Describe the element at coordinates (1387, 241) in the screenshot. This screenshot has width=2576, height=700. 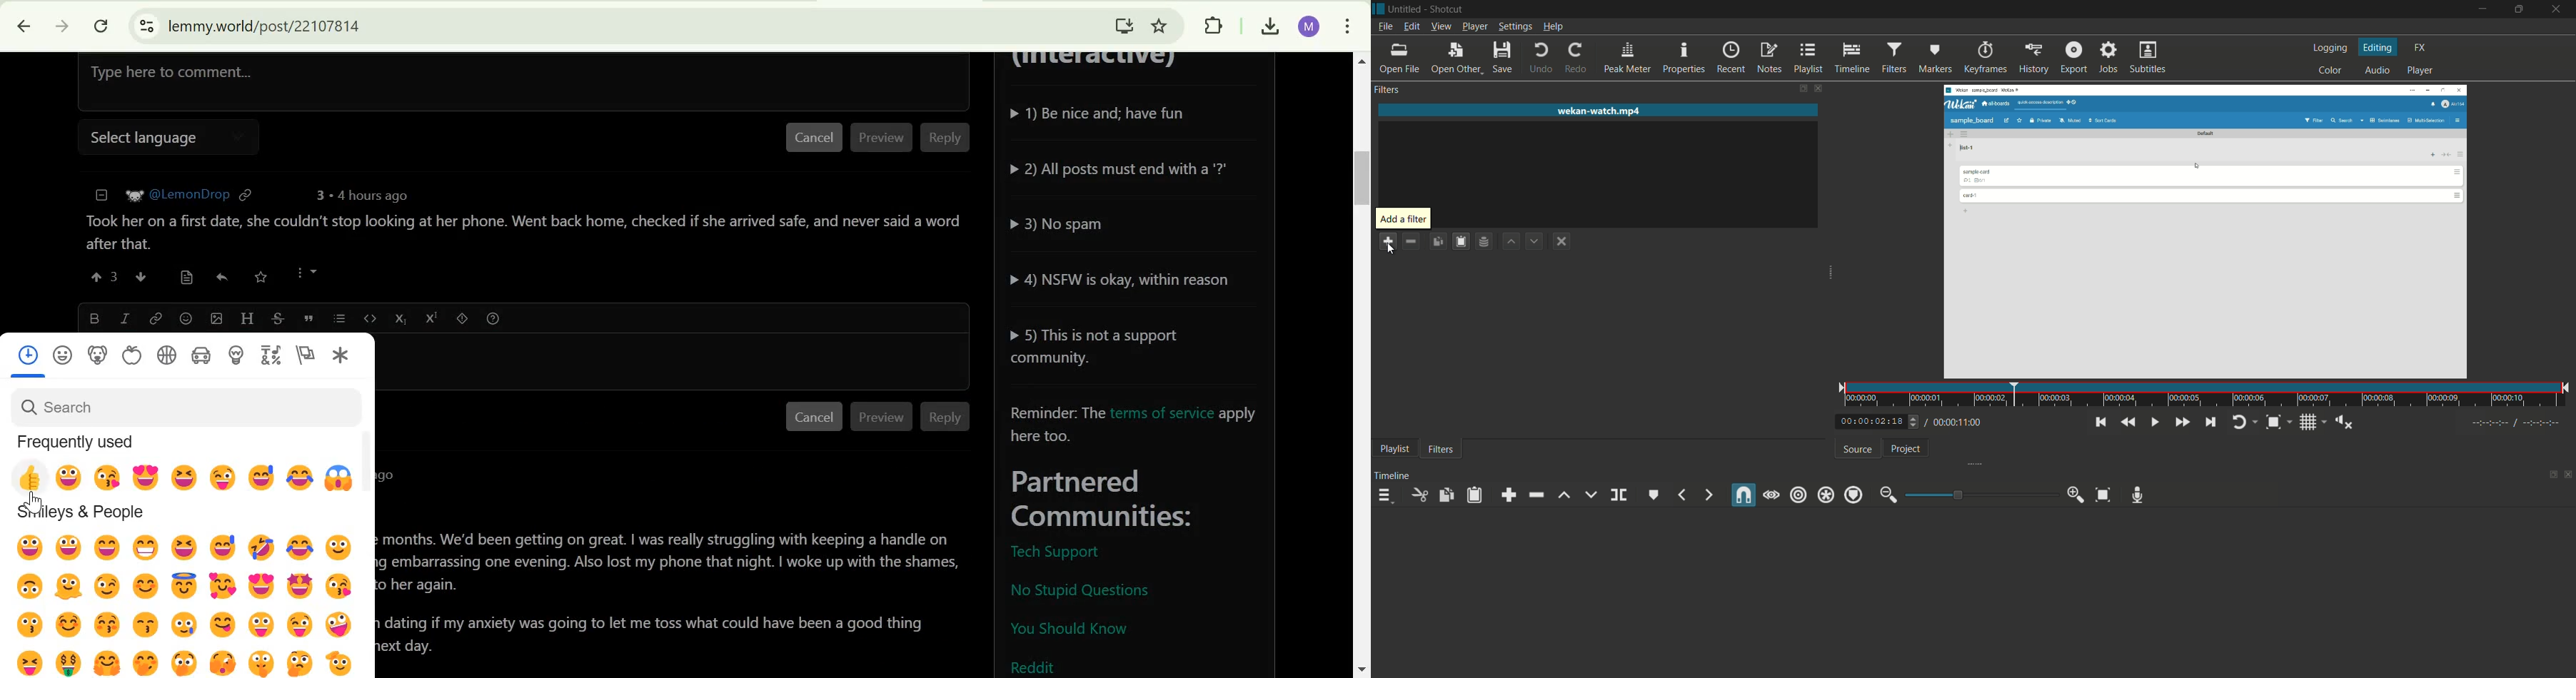
I see `add a filter` at that location.